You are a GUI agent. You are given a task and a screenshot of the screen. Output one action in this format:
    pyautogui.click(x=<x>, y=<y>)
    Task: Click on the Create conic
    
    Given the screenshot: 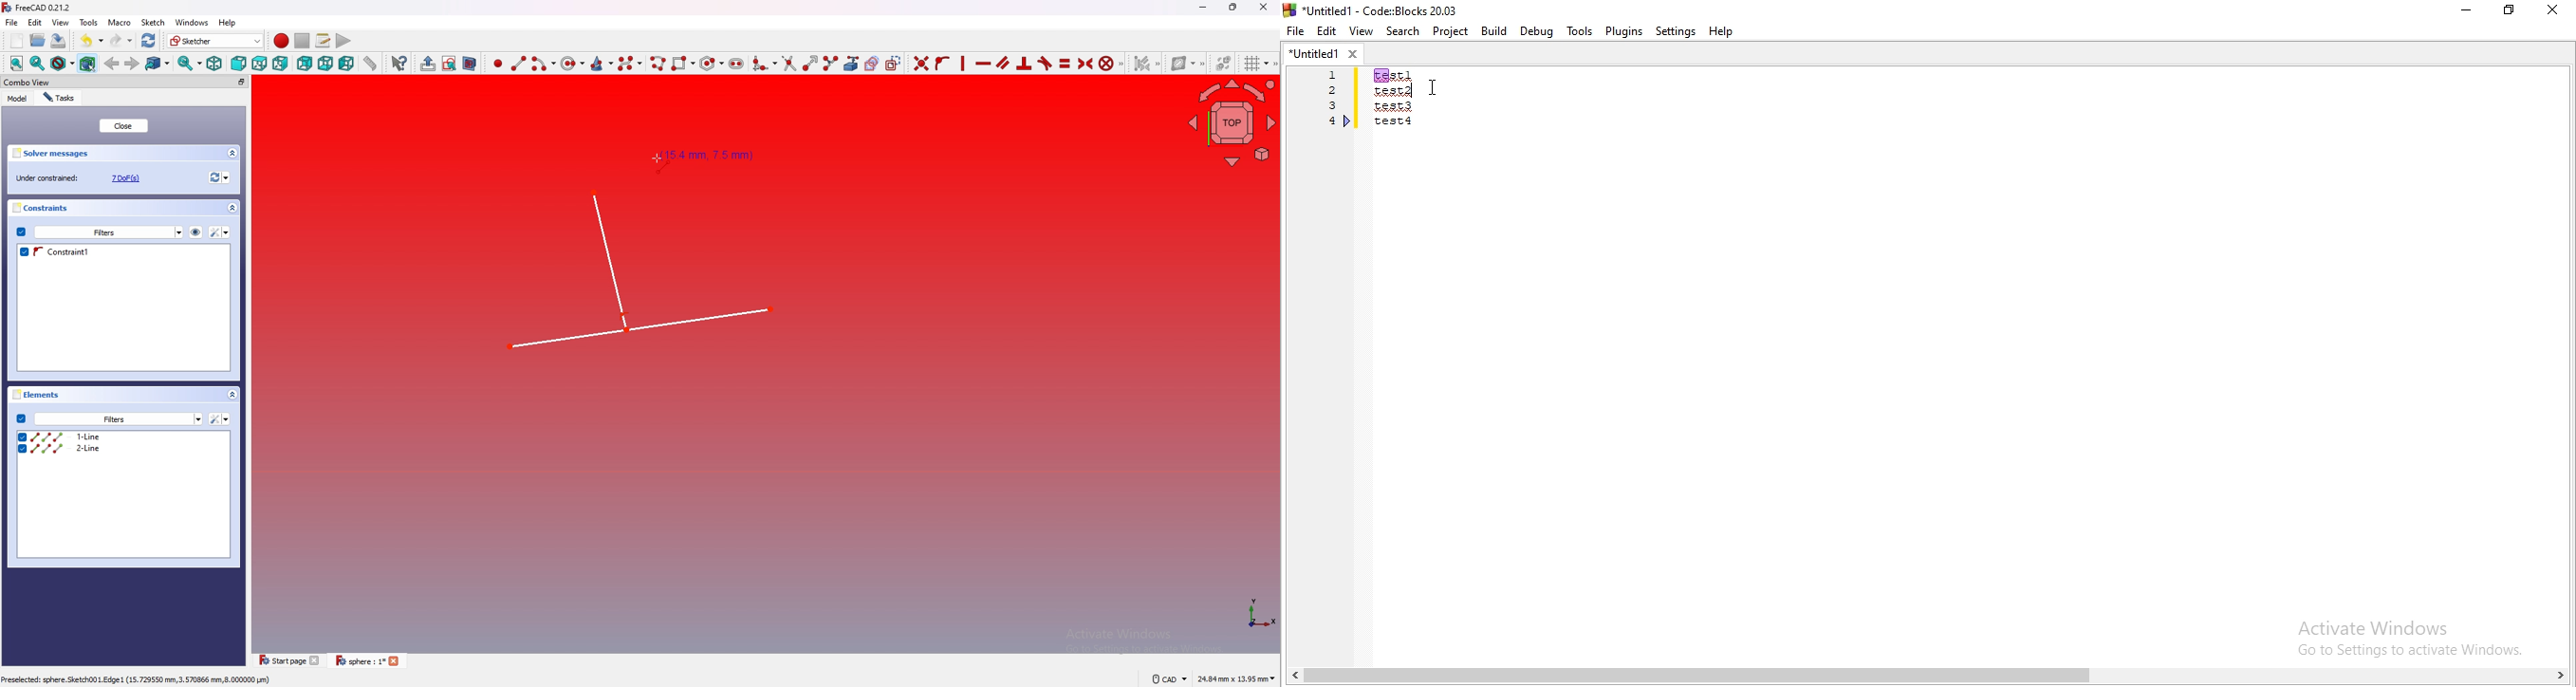 What is the action you would take?
    pyautogui.click(x=602, y=62)
    